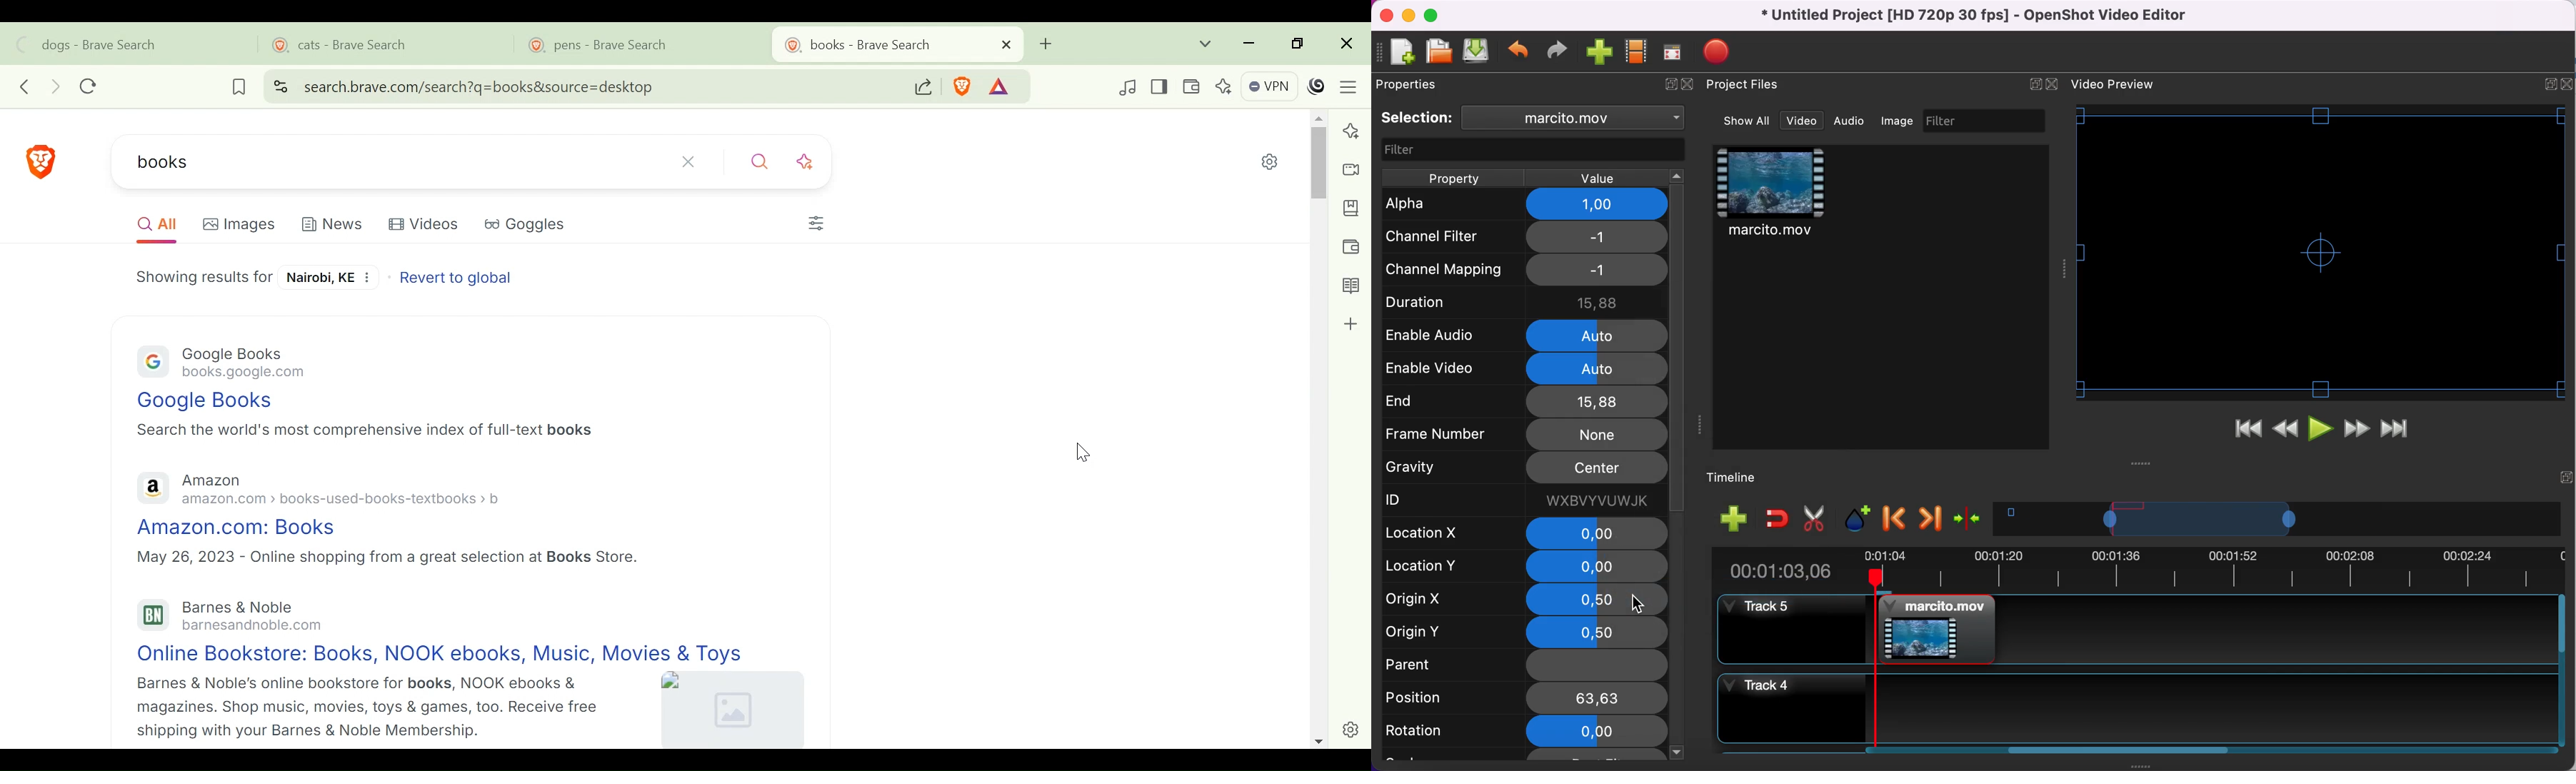  What do you see at coordinates (1347, 42) in the screenshot?
I see `Close` at bounding box center [1347, 42].